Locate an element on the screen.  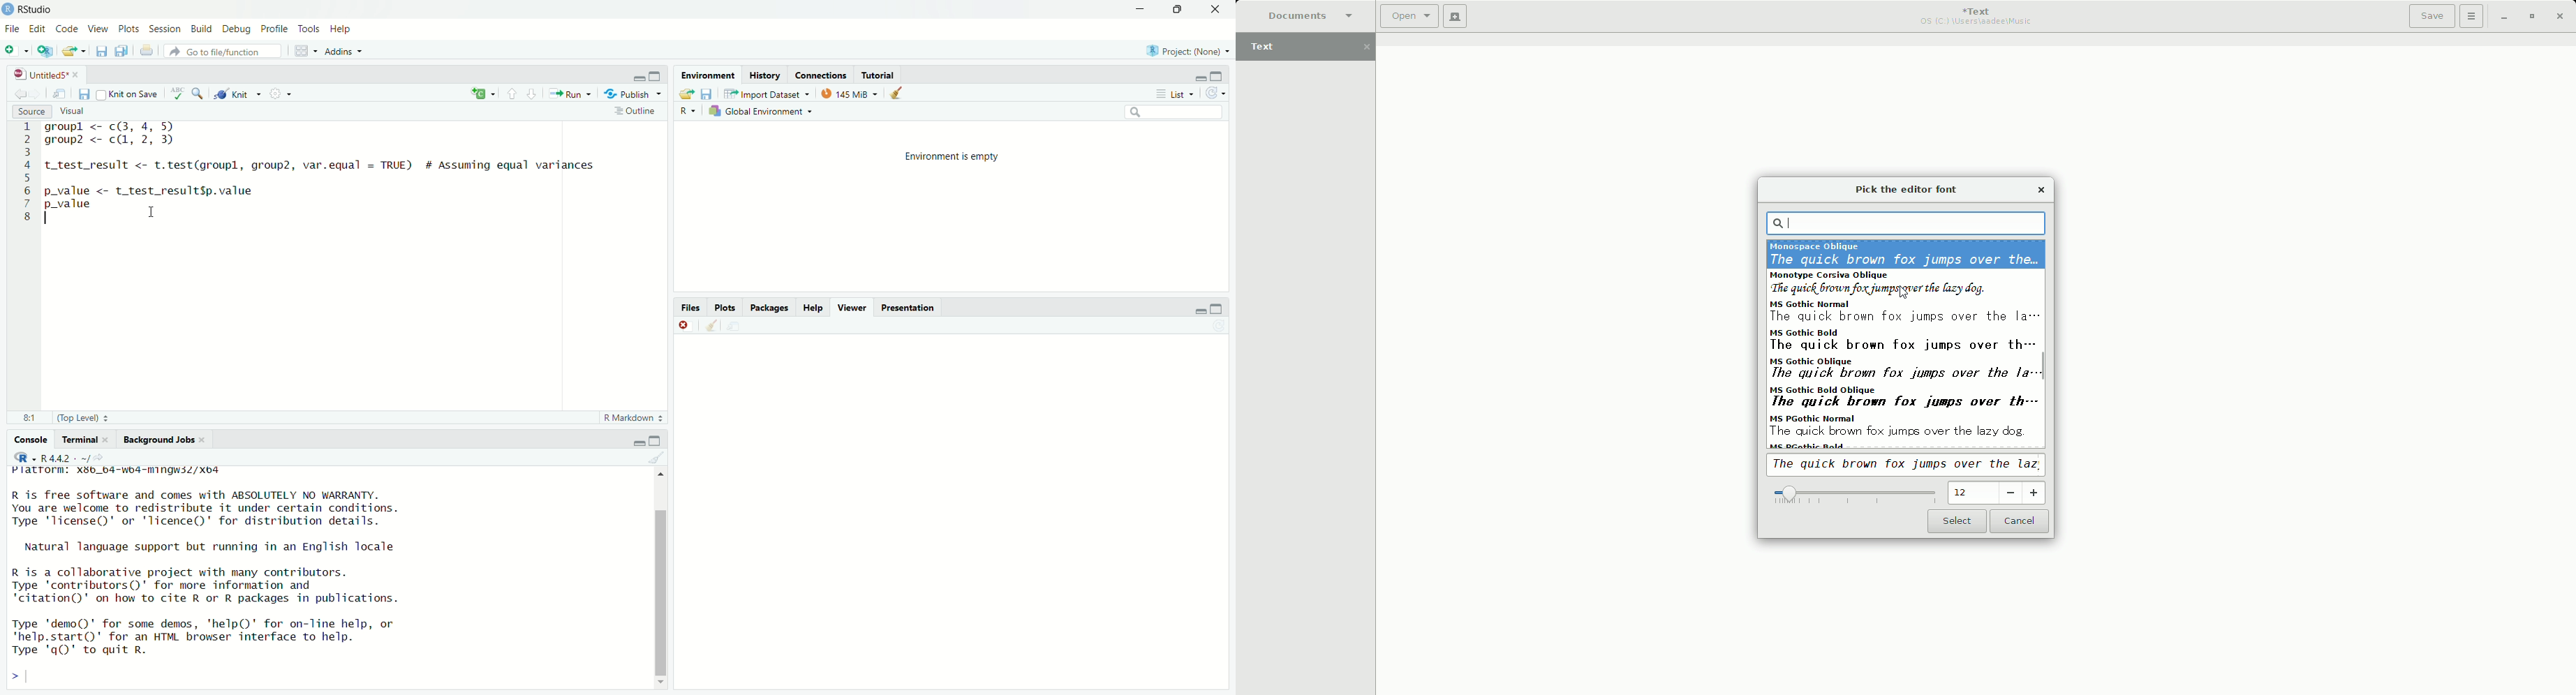
groupl <- c(3, 4, >)
group? <- c(, 2, 3)

t_test_result <- t.test(groupl, group2, var.equal = TRUE) # Assuming equal variances
p_value <- t_test_result$p.value

p_value - is located at coordinates (323, 172).